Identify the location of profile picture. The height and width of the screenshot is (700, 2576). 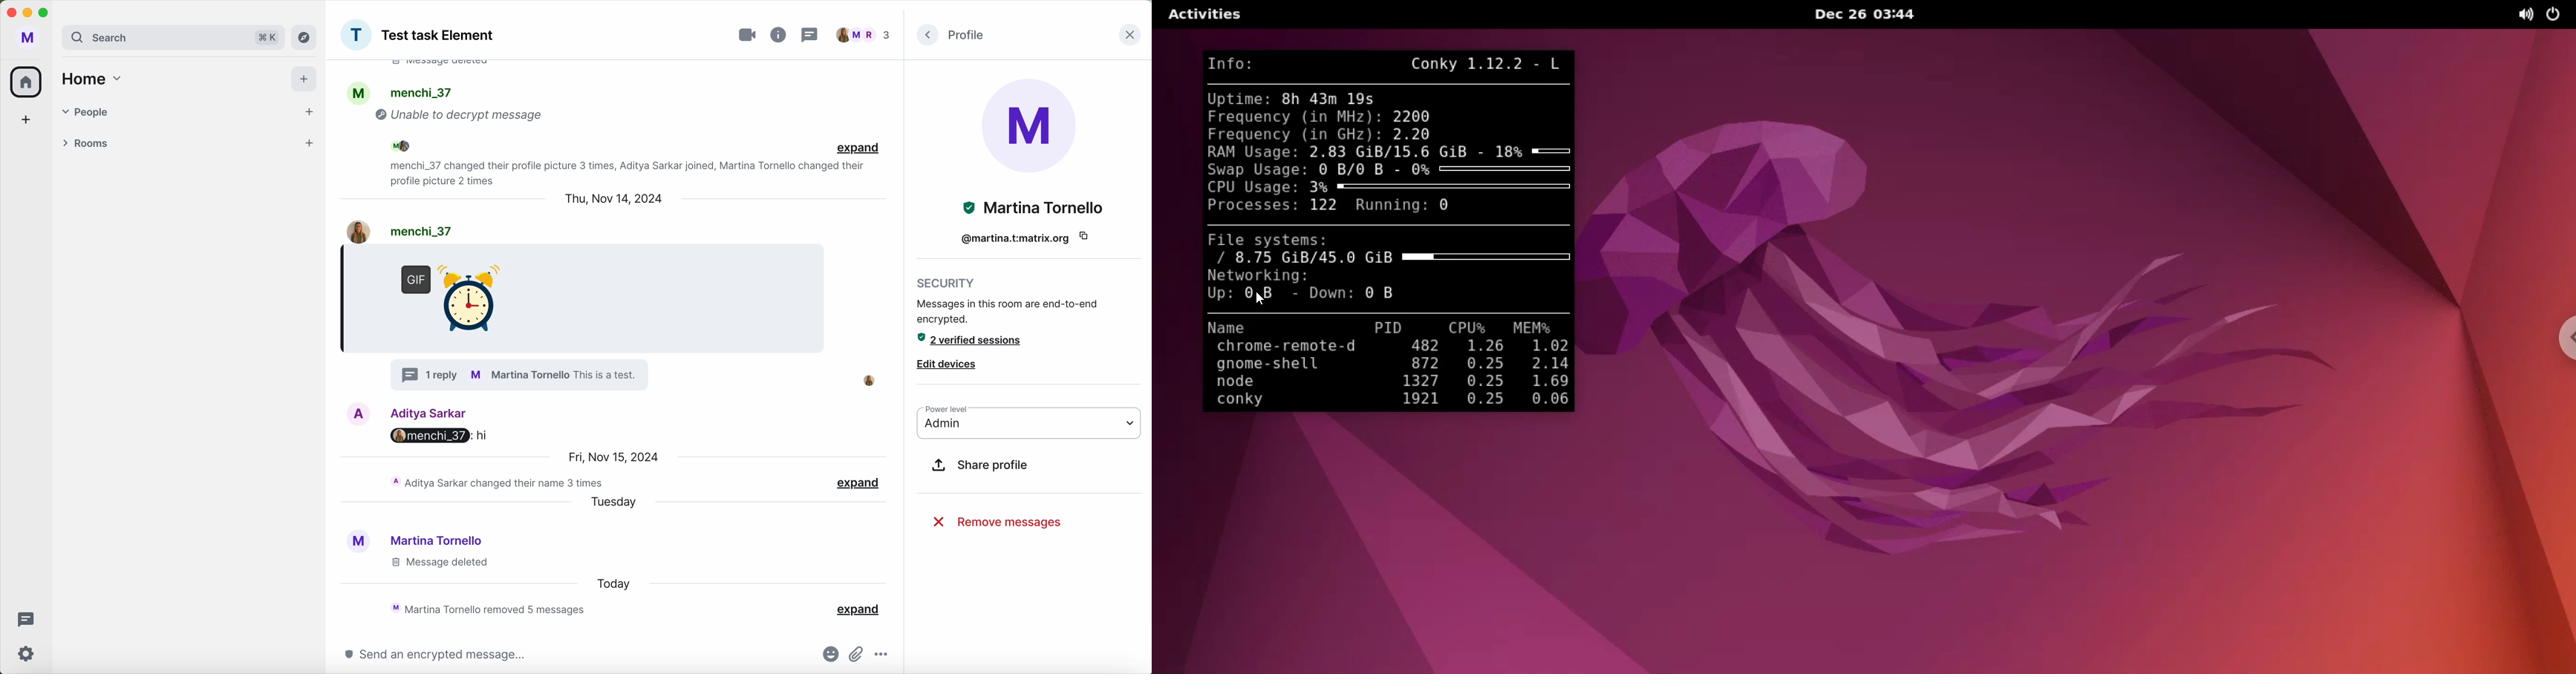
(356, 35).